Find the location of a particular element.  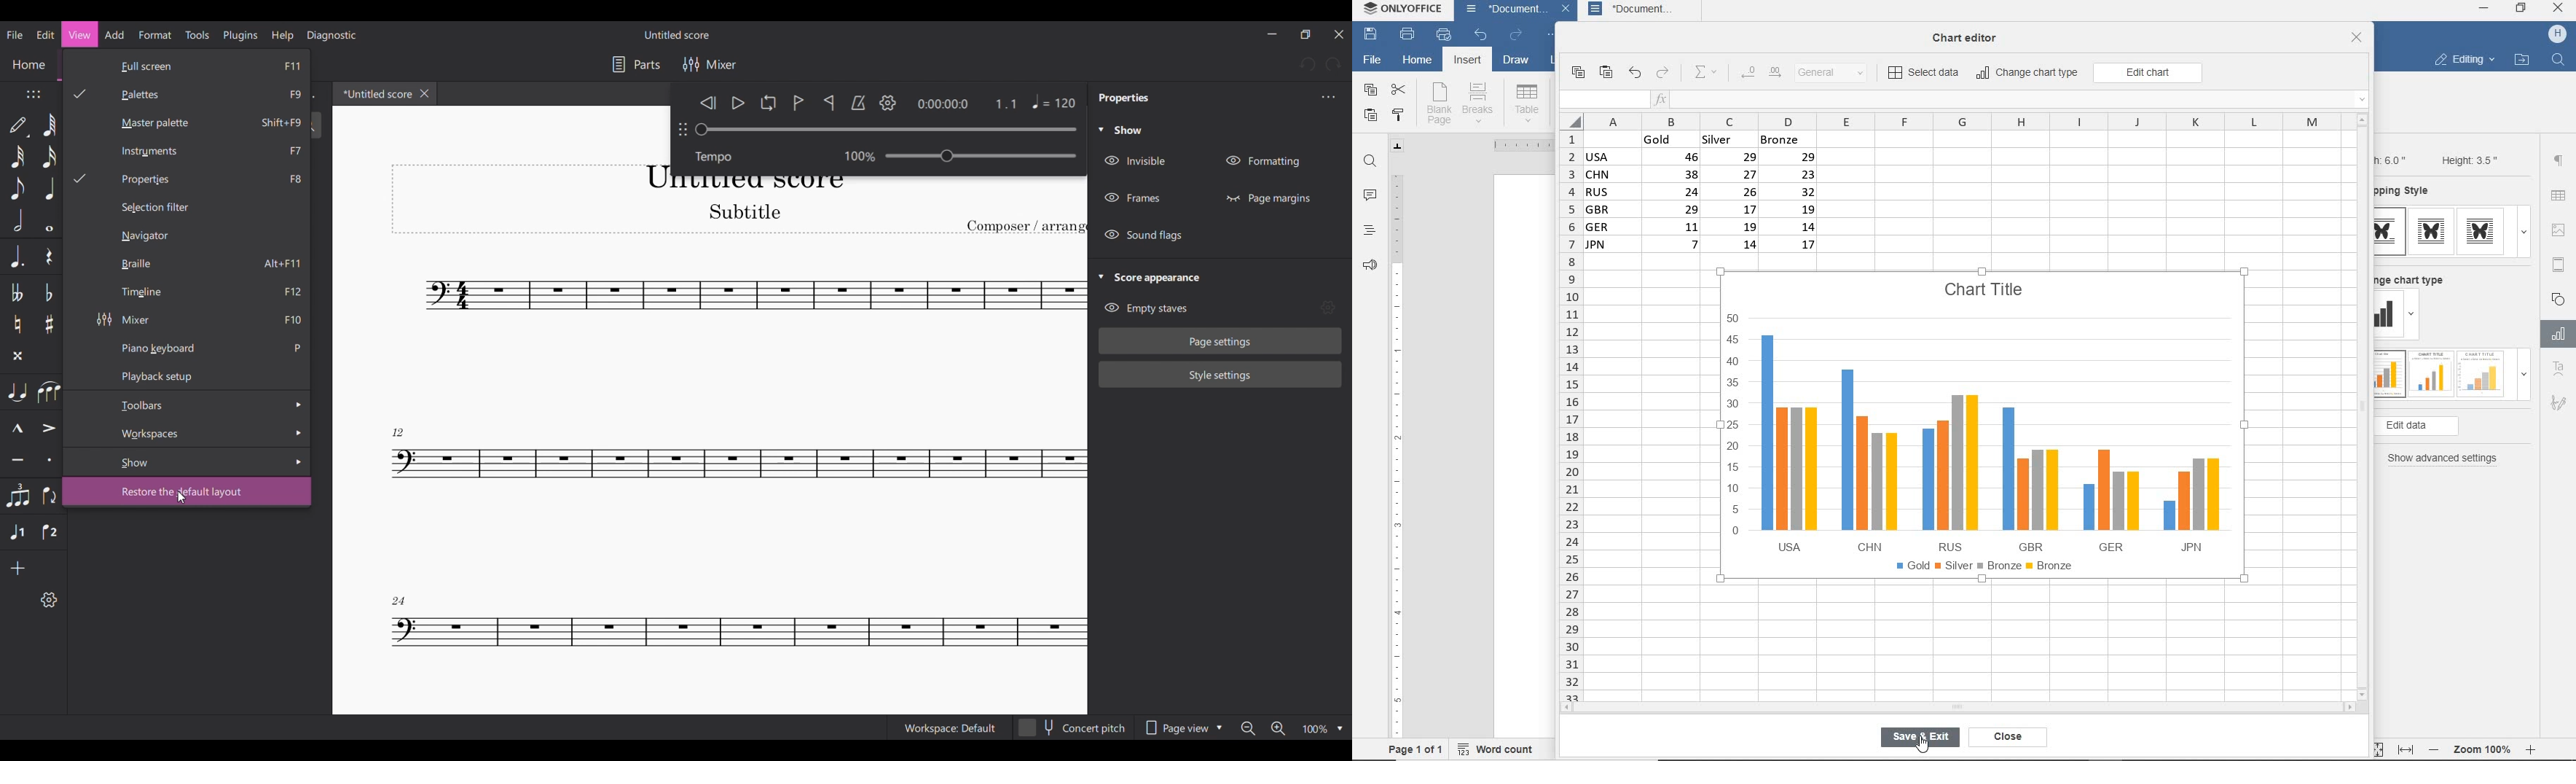

Chart Title is located at coordinates (1985, 281).